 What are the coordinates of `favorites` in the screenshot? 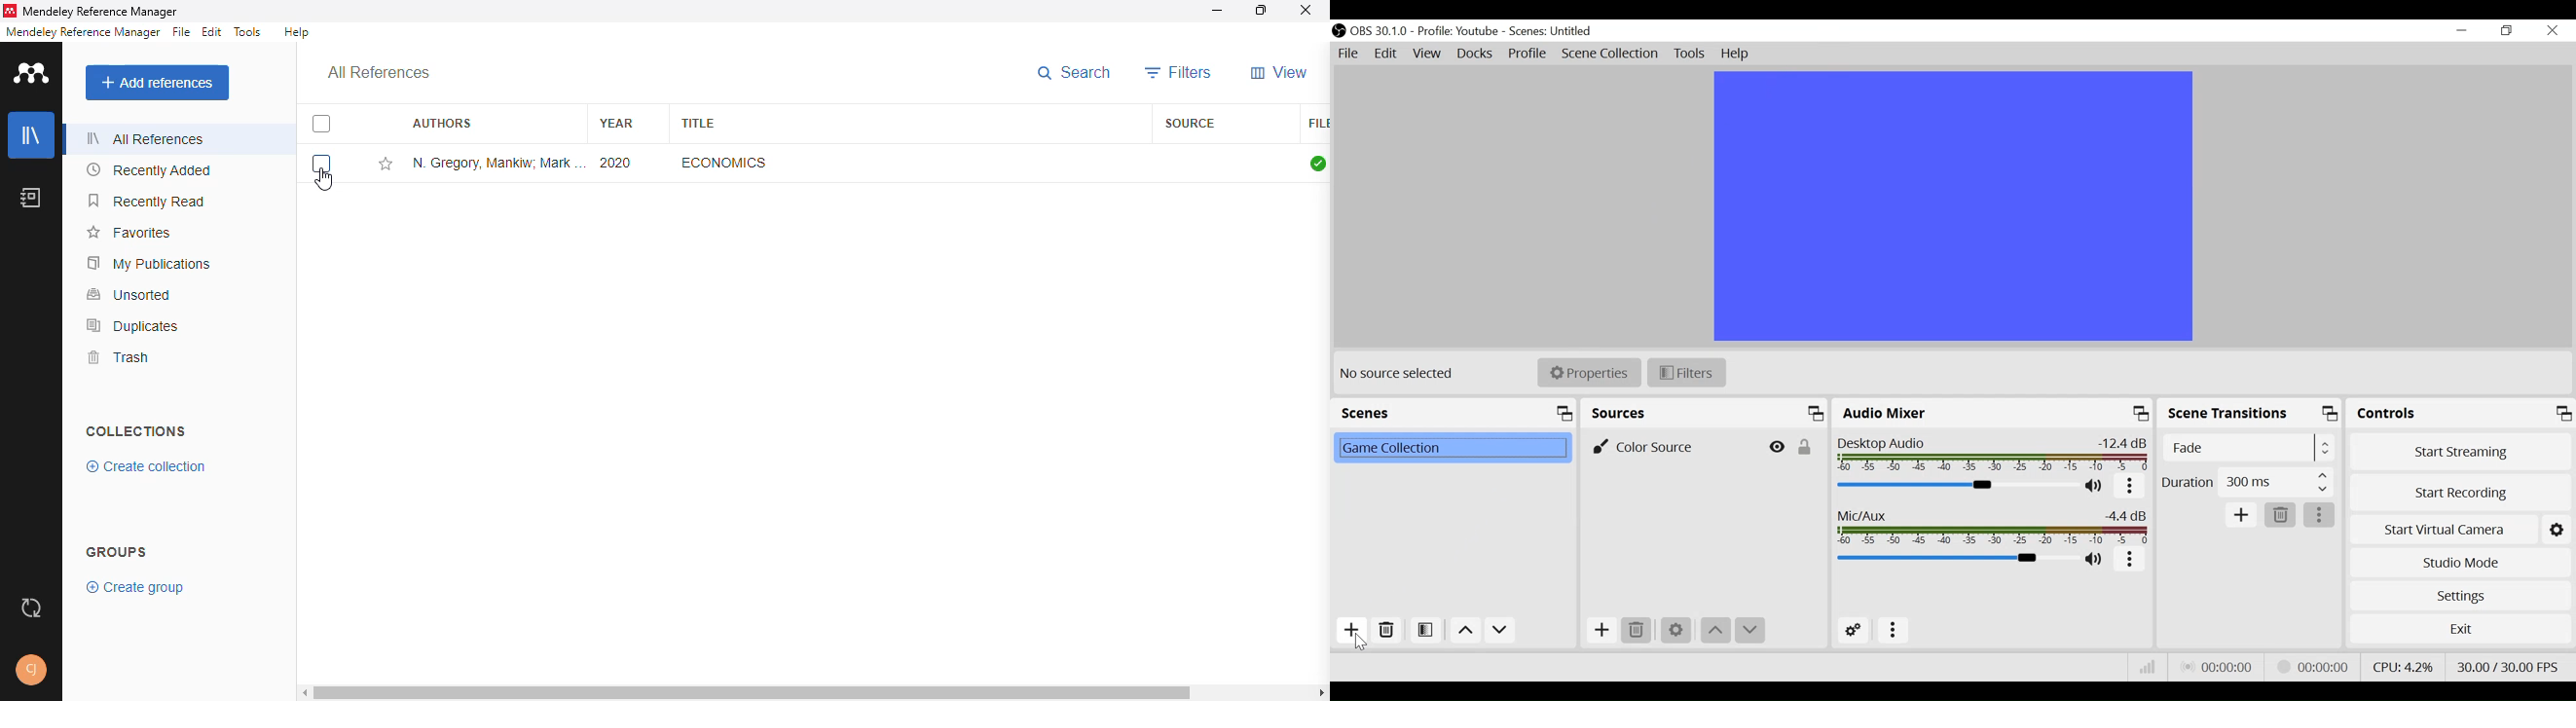 It's located at (128, 233).